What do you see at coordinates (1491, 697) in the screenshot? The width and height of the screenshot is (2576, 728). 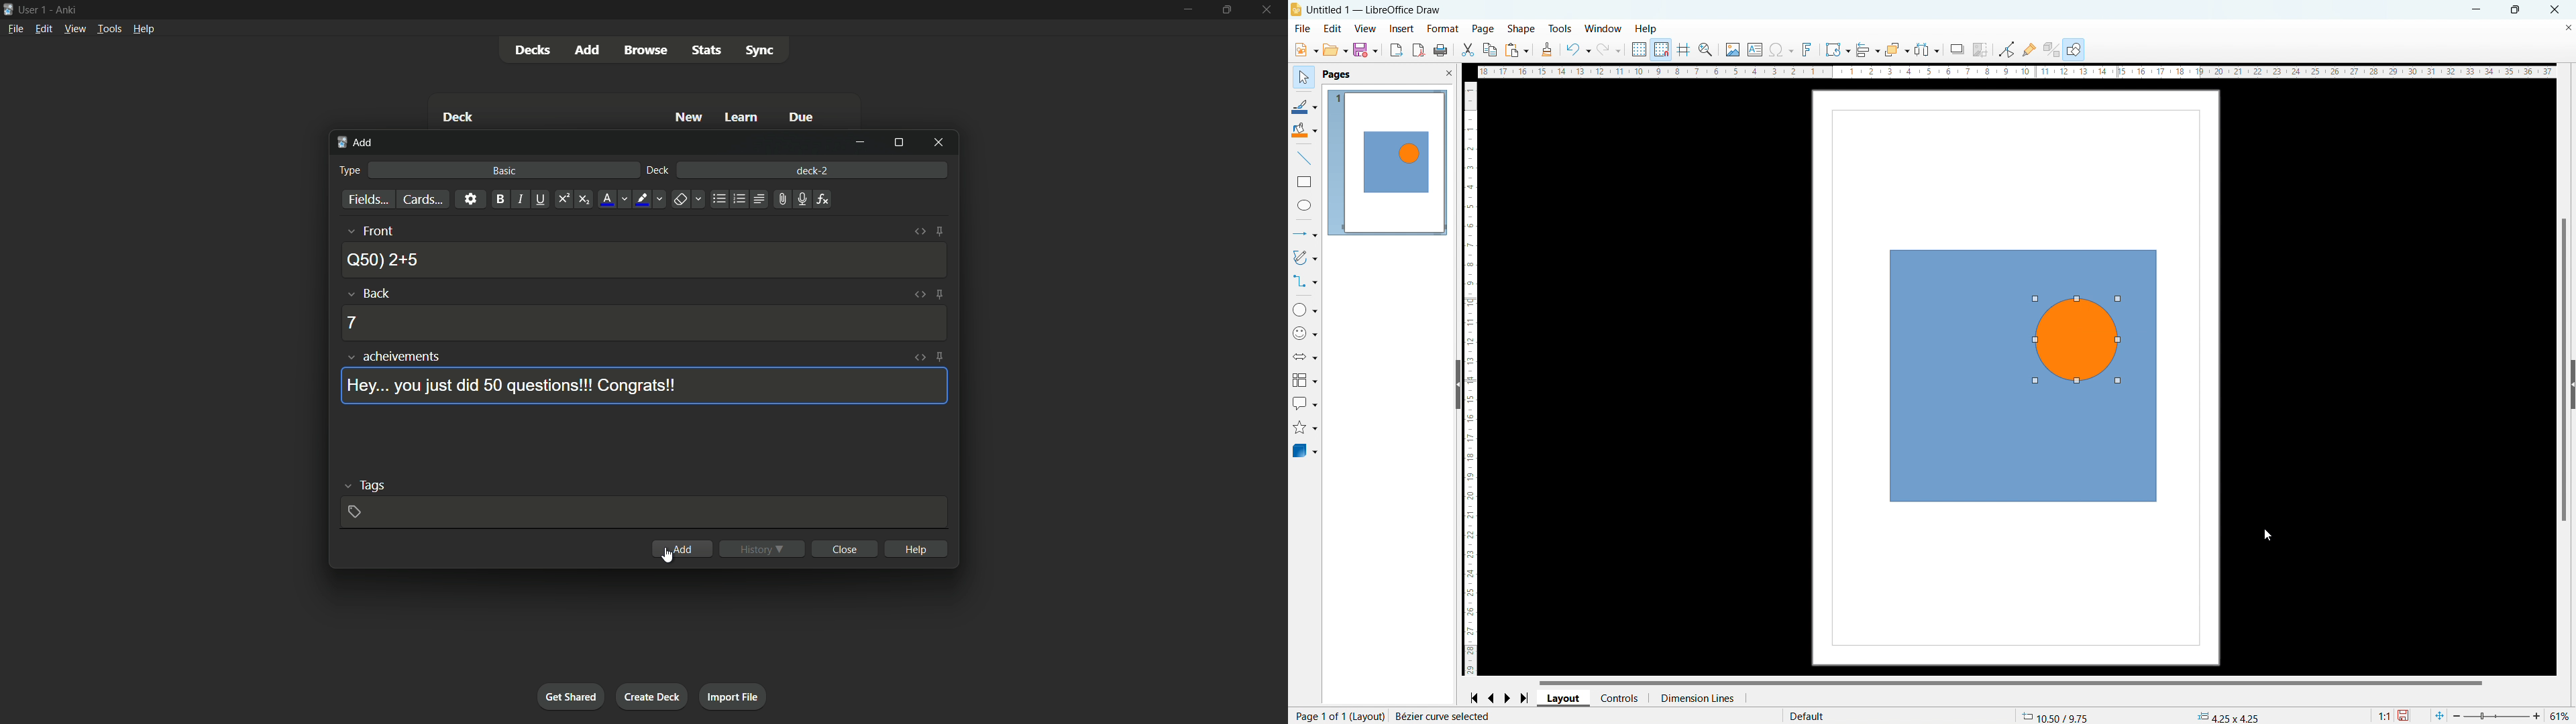 I see `go to previous page` at bounding box center [1491, 697].